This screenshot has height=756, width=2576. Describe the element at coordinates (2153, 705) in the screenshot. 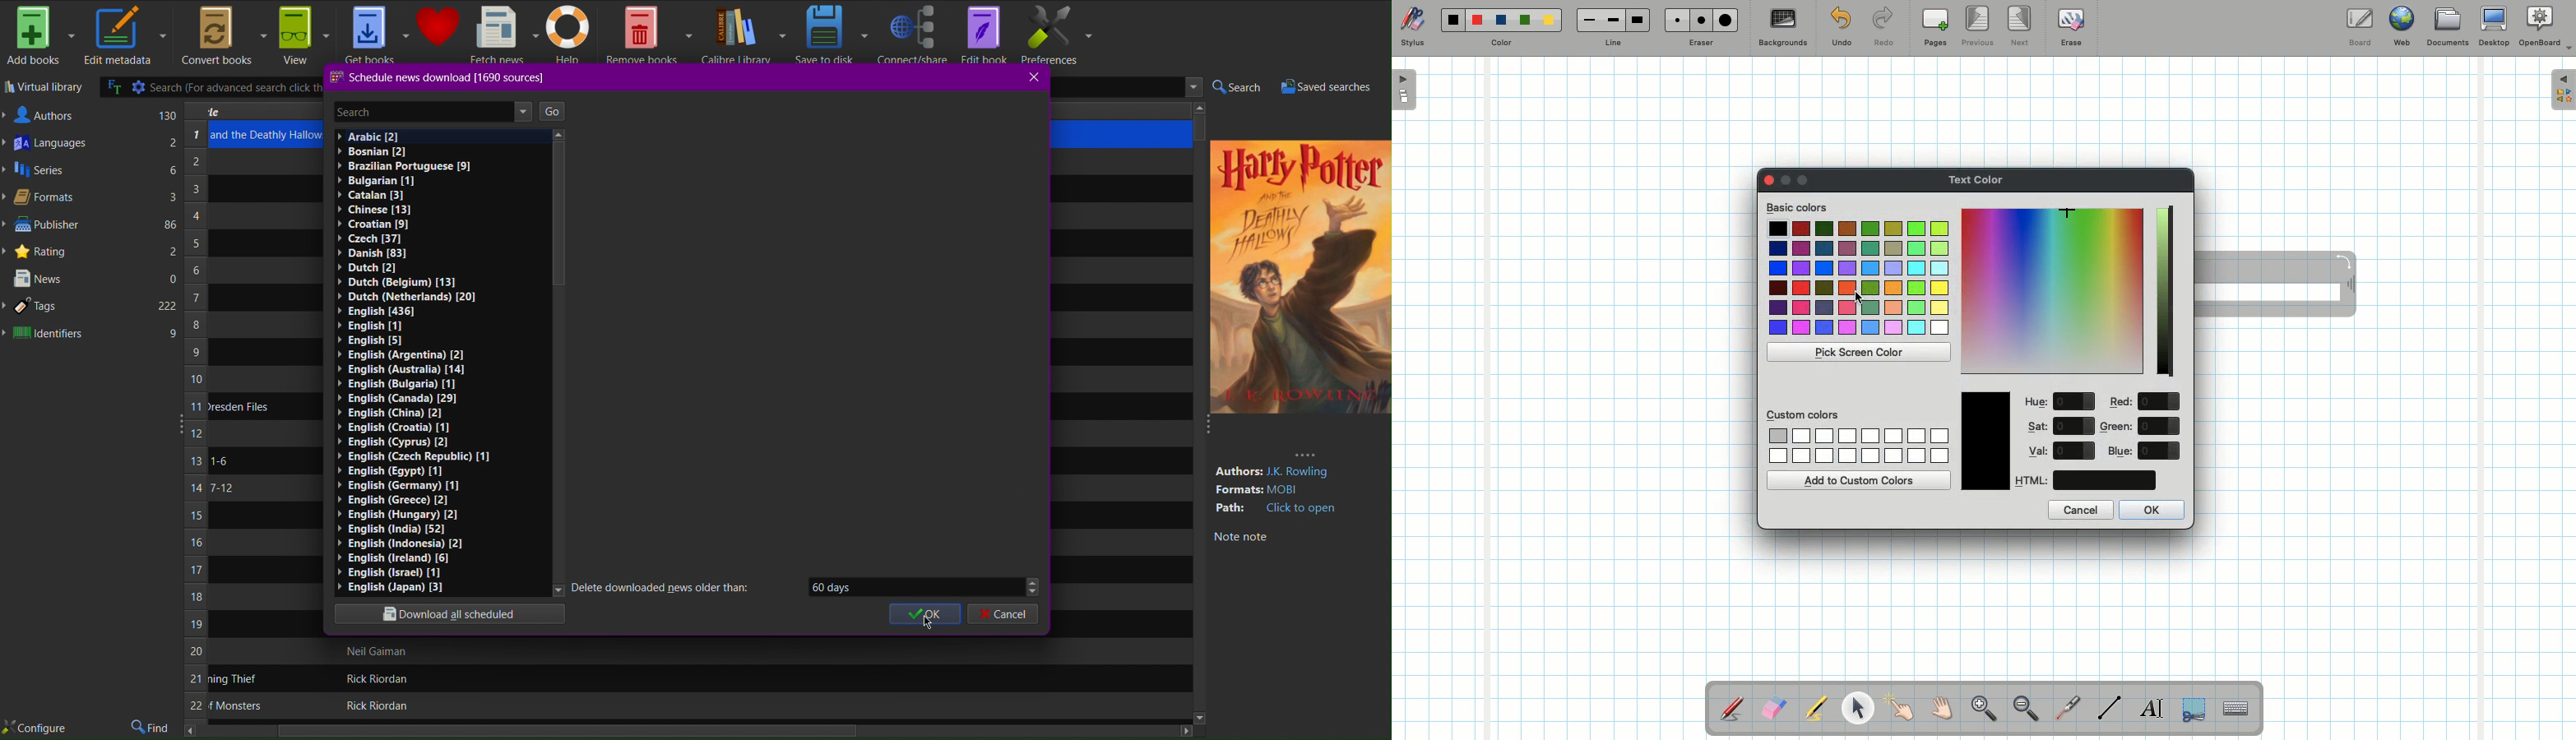

I see `Write text` at that location.